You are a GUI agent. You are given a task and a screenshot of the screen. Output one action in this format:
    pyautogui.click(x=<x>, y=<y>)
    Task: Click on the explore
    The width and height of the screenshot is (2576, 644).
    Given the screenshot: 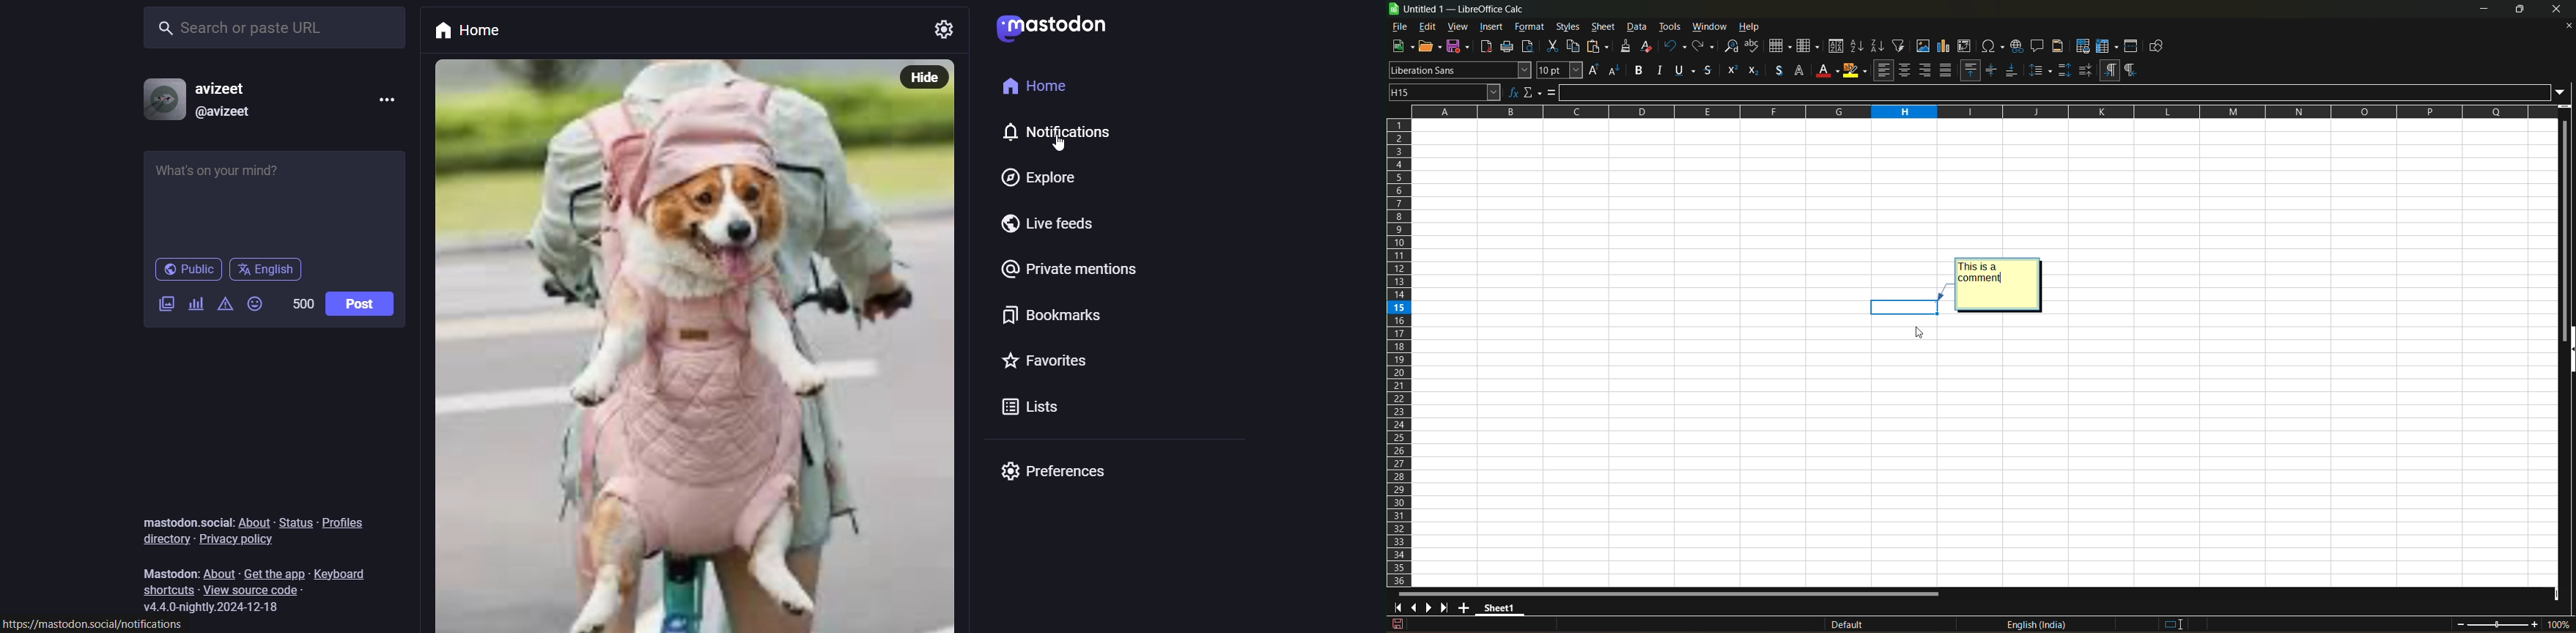 What is the action you would take?
    pyautogui.click(x=1033, y=179)
    